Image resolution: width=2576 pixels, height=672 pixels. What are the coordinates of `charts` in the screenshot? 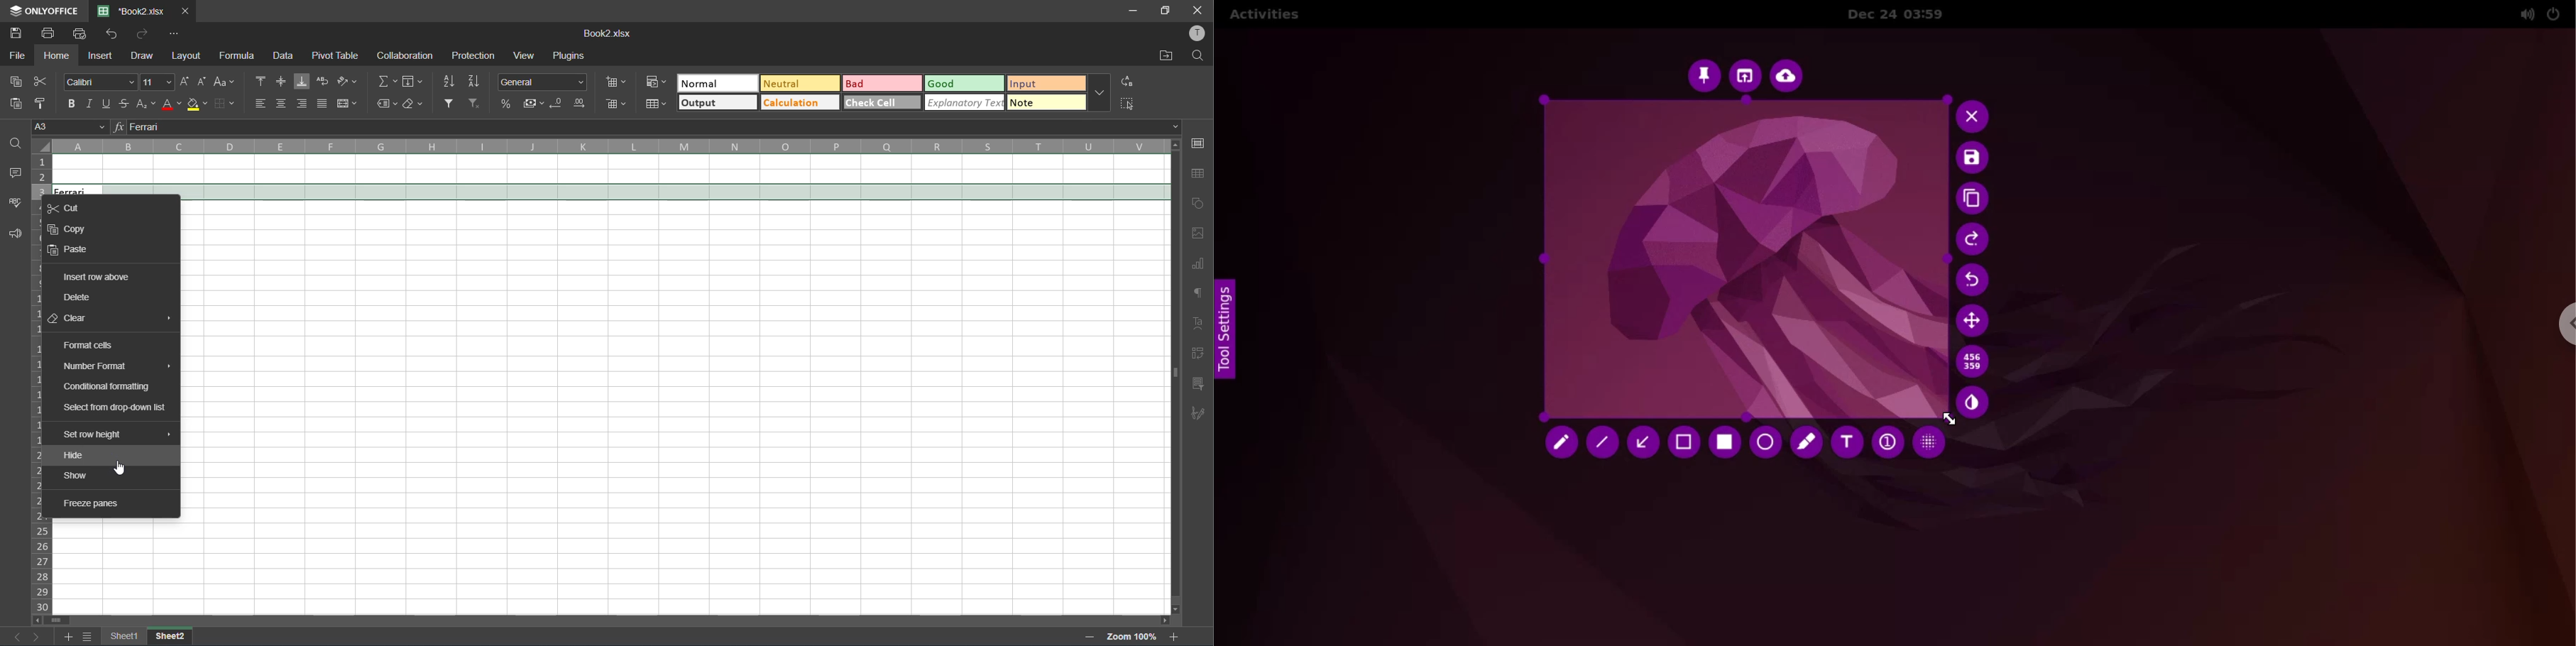 It's located at (1198, 264).